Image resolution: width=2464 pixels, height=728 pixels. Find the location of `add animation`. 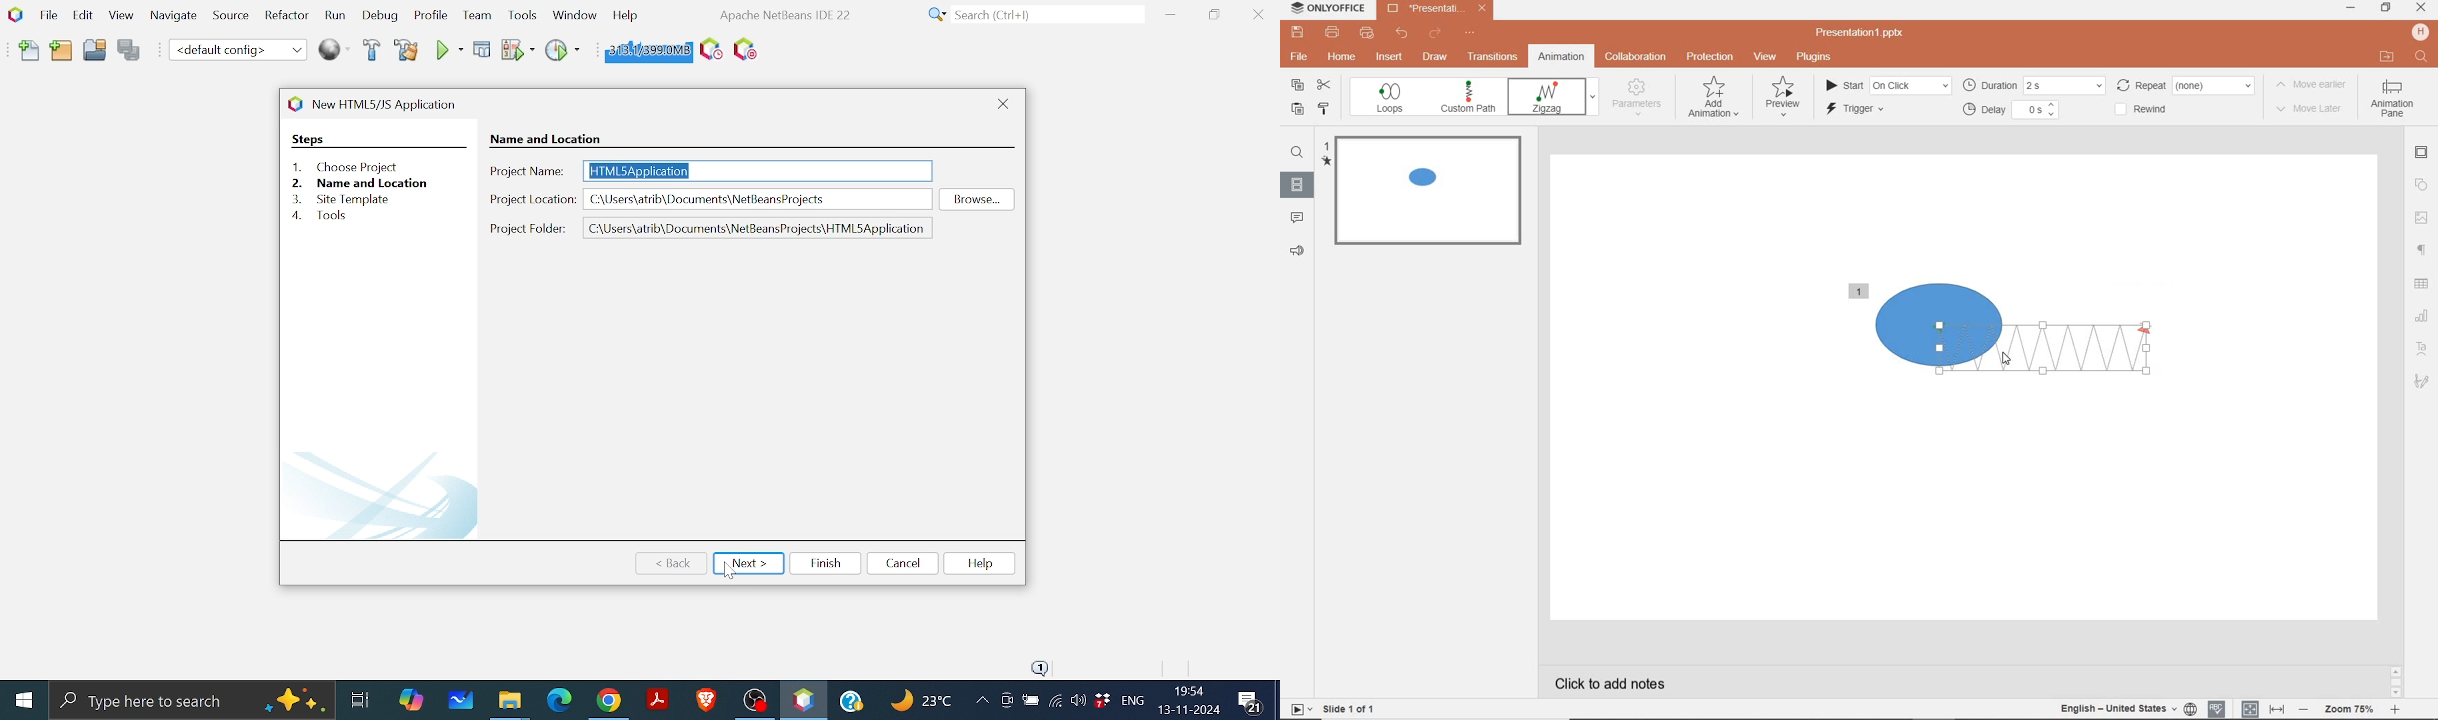

add animation is located at coordinates (1713, 100).